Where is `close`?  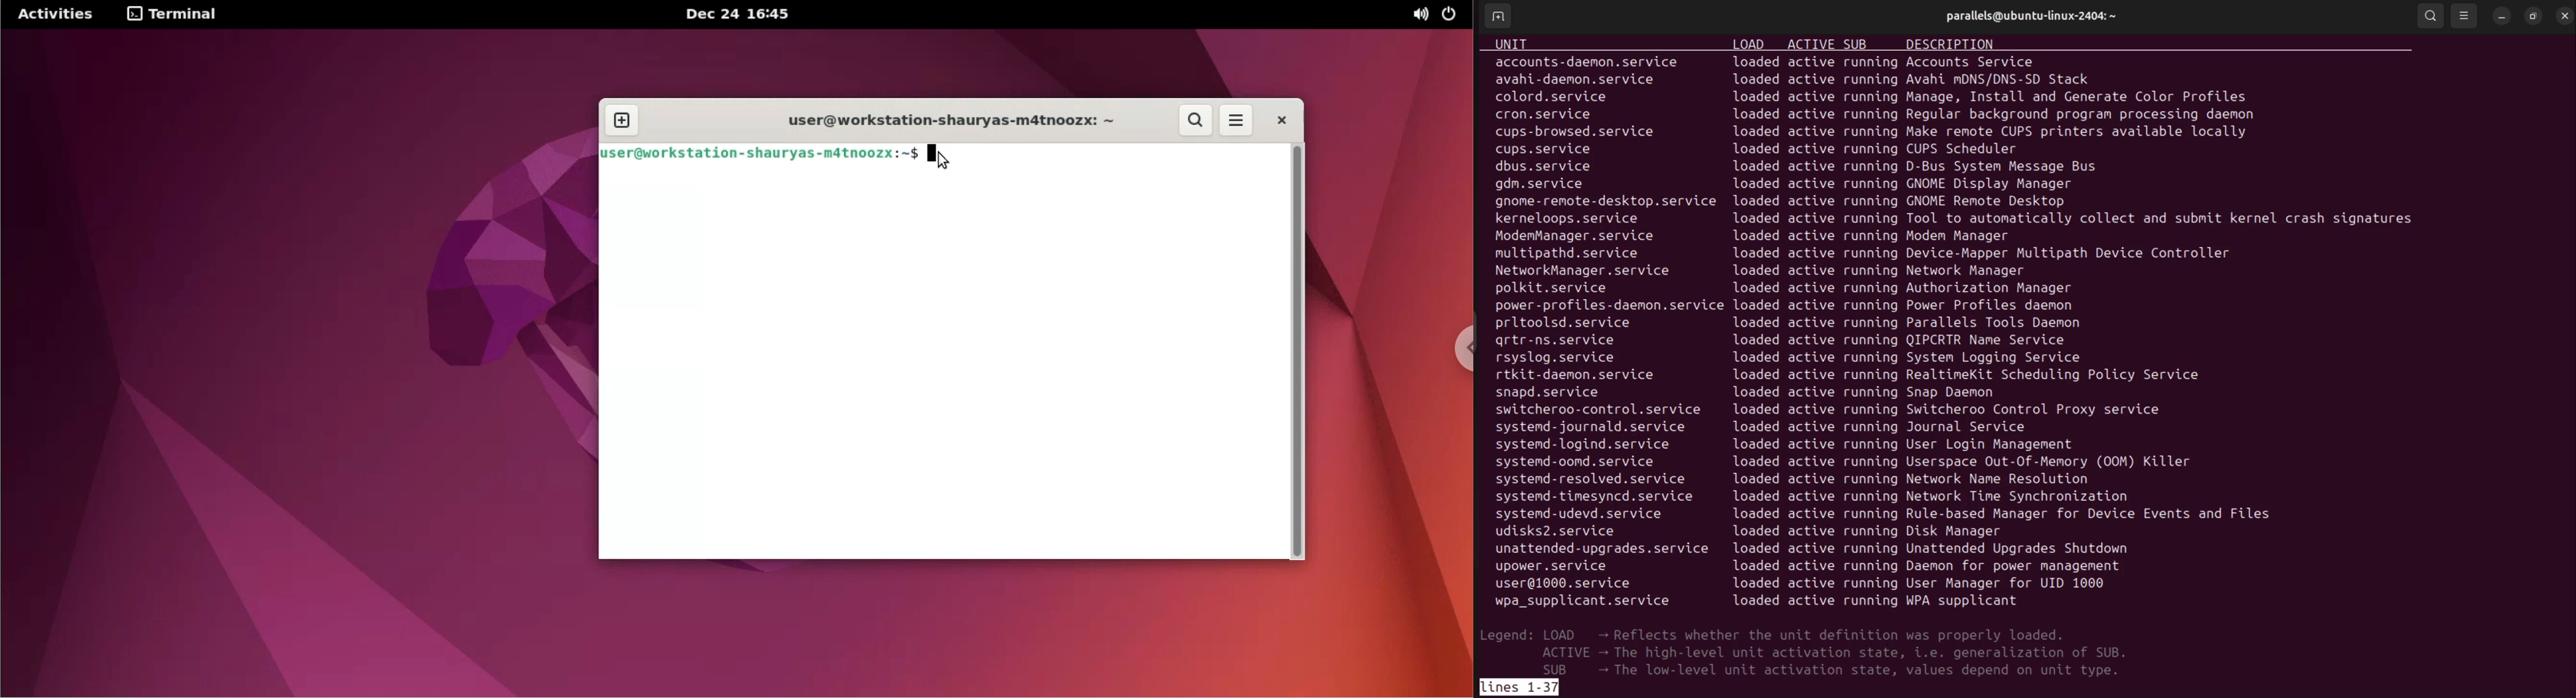 close is located at coordinates (2564, 17).